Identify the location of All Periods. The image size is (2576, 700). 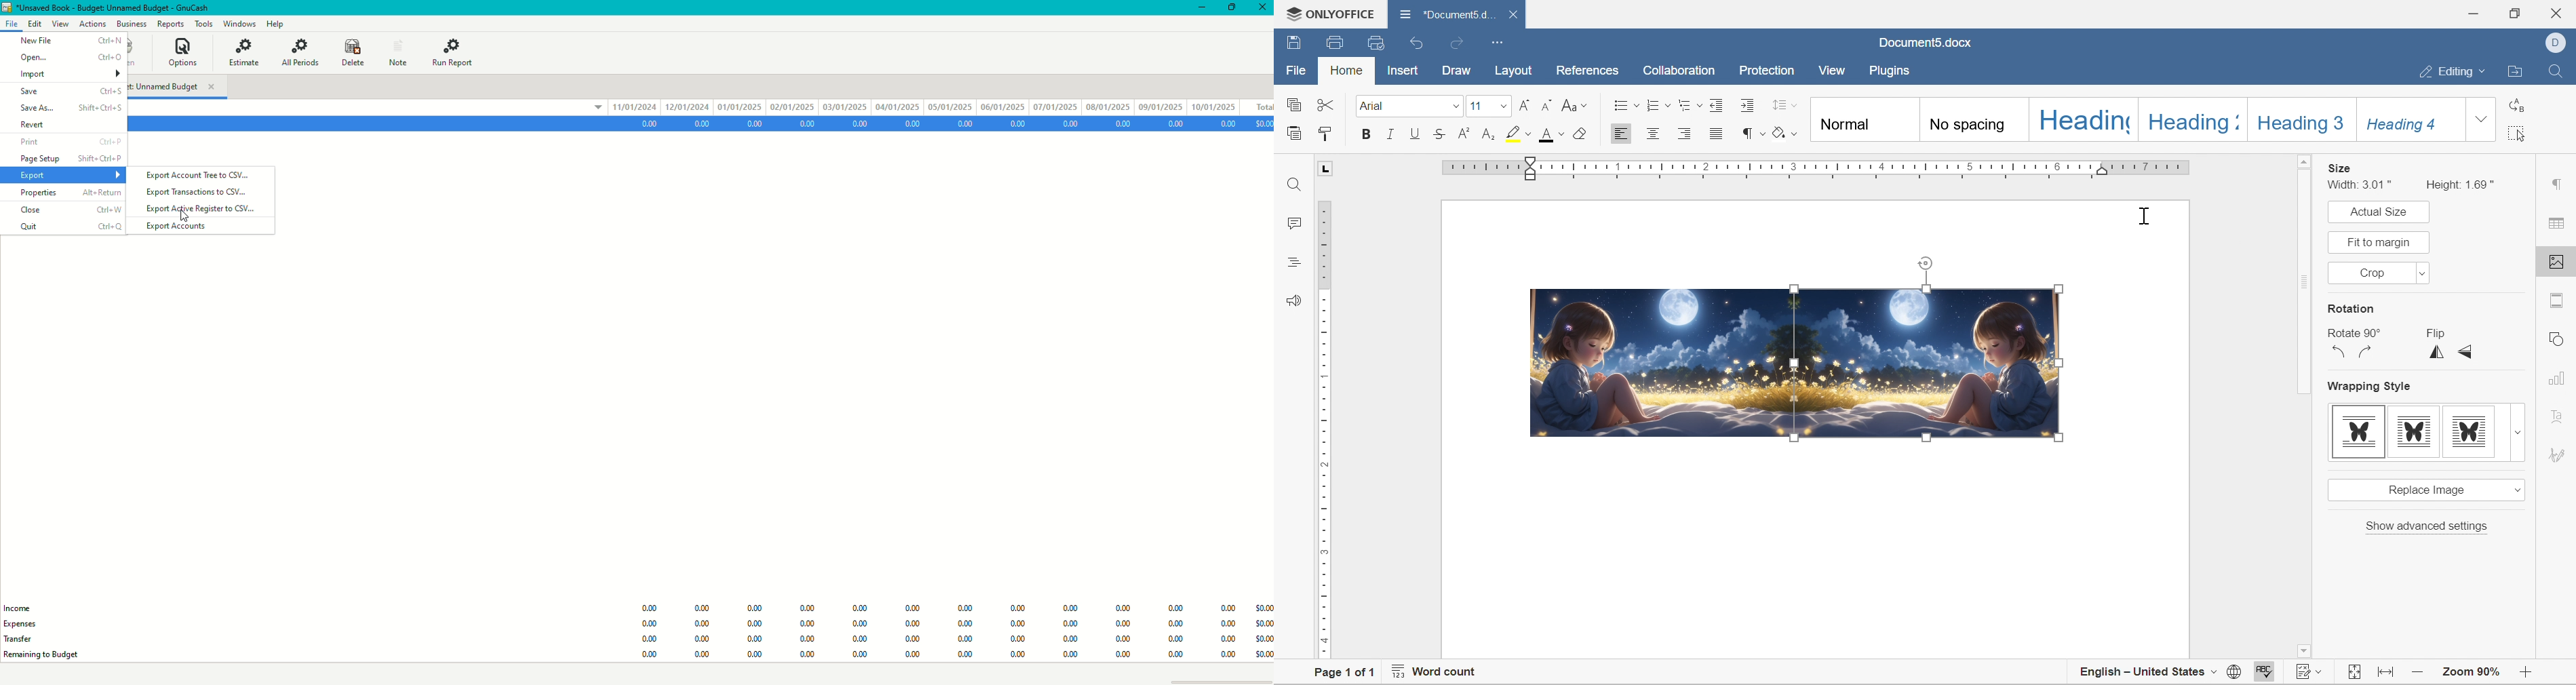
(299, 51).